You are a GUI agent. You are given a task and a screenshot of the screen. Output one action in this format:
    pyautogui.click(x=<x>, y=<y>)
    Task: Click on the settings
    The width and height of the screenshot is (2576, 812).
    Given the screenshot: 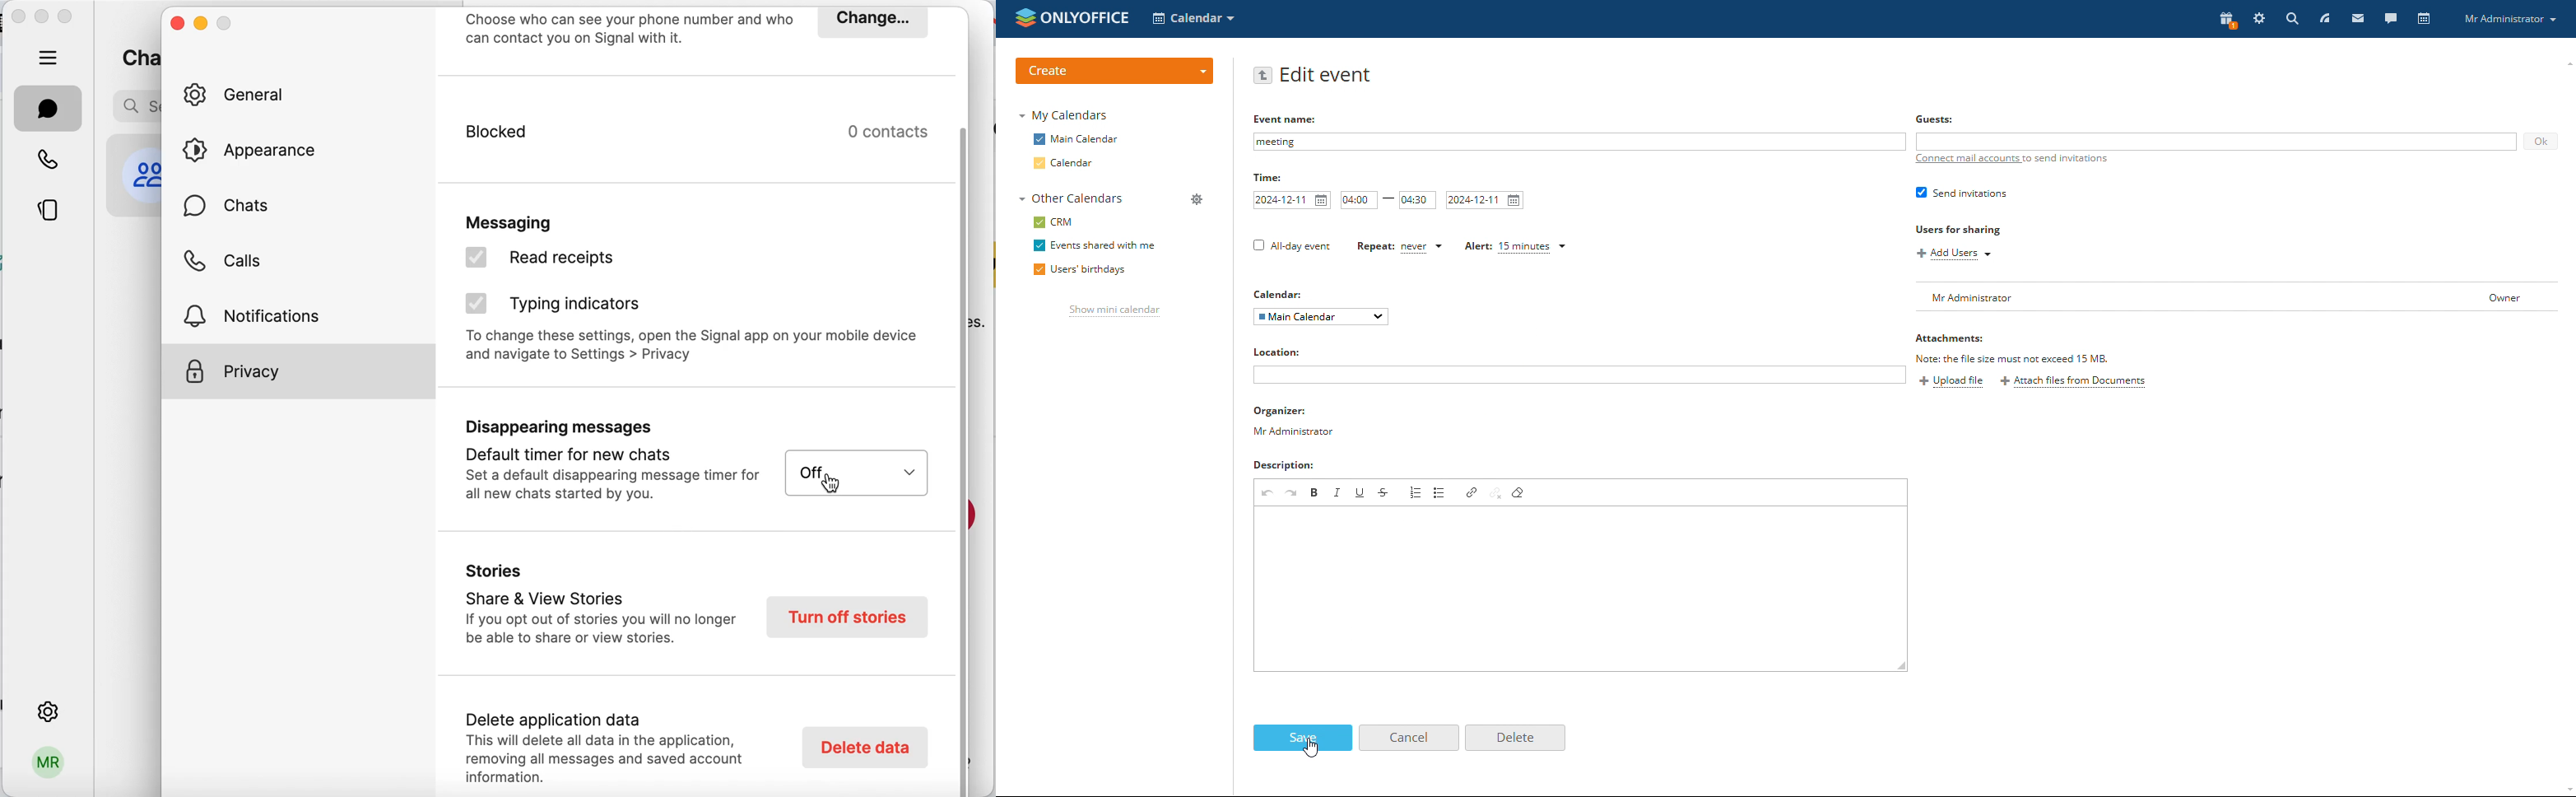 What is the action you would take?
    pyautogui.click(x=2259, y=20)
    